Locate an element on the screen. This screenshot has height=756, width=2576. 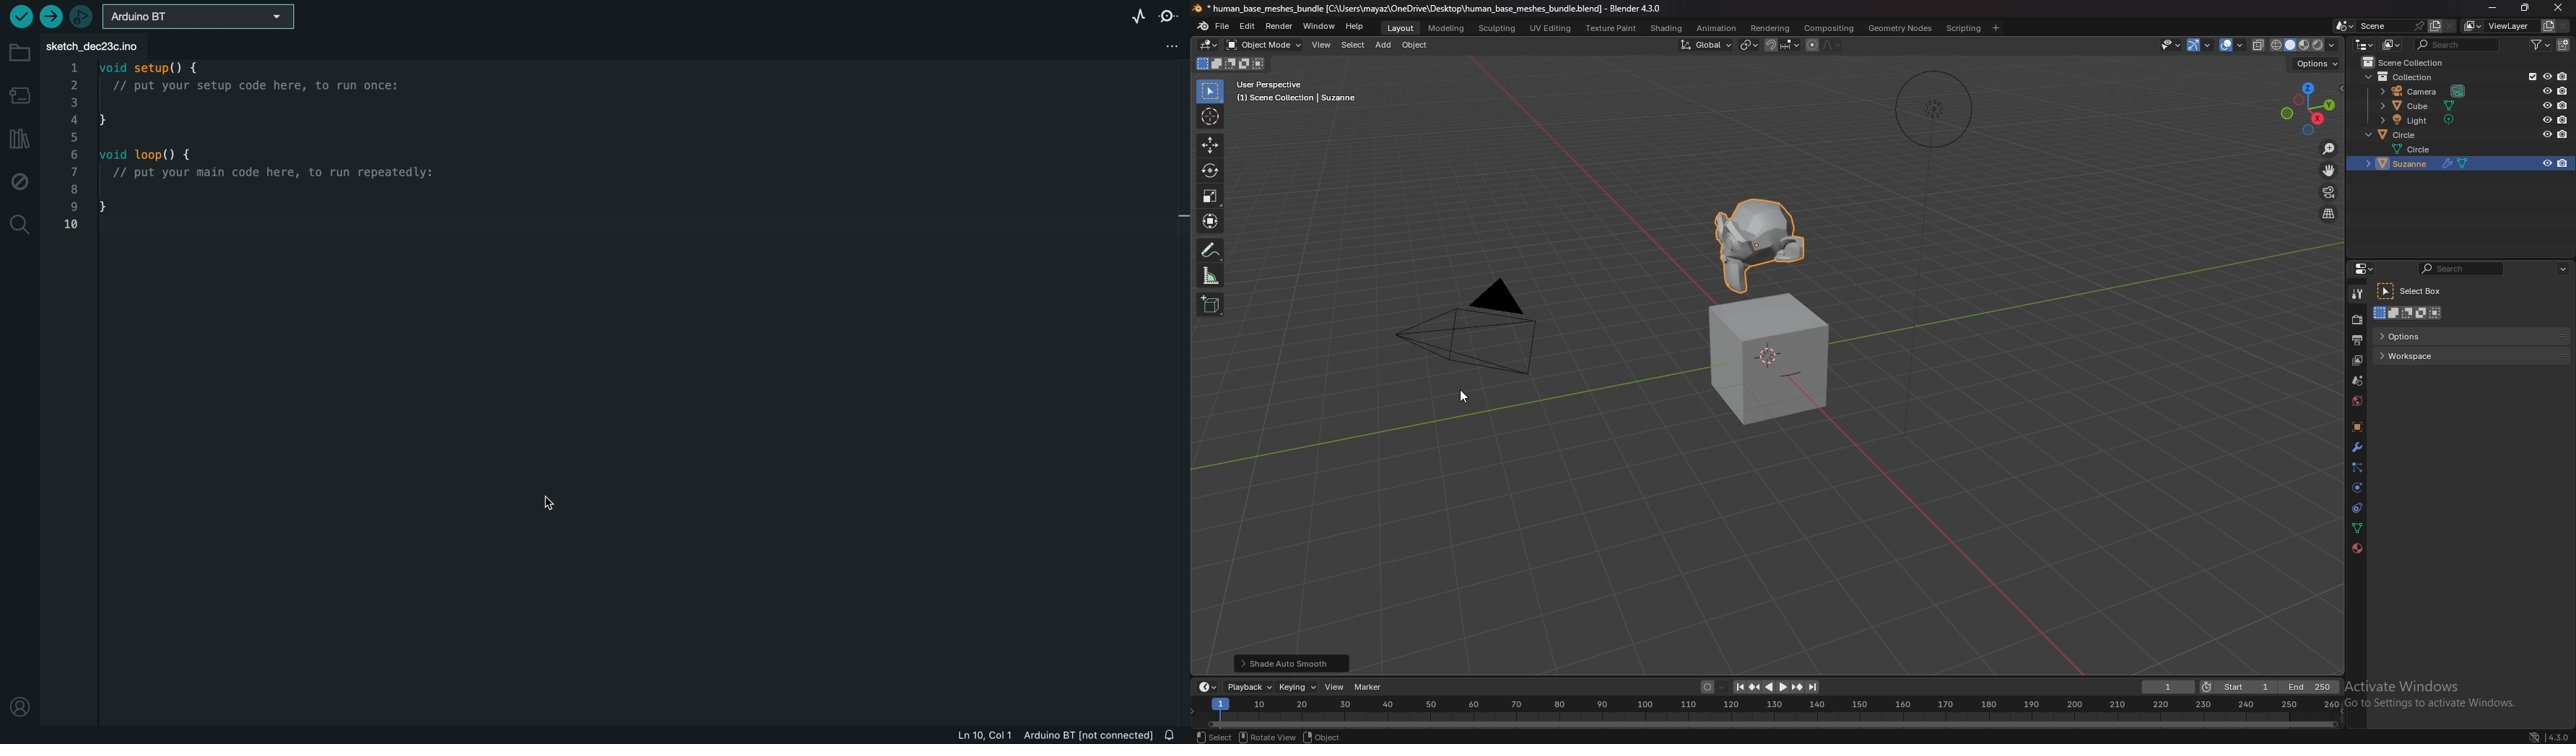
tool is located at coordinates (2357, 295).